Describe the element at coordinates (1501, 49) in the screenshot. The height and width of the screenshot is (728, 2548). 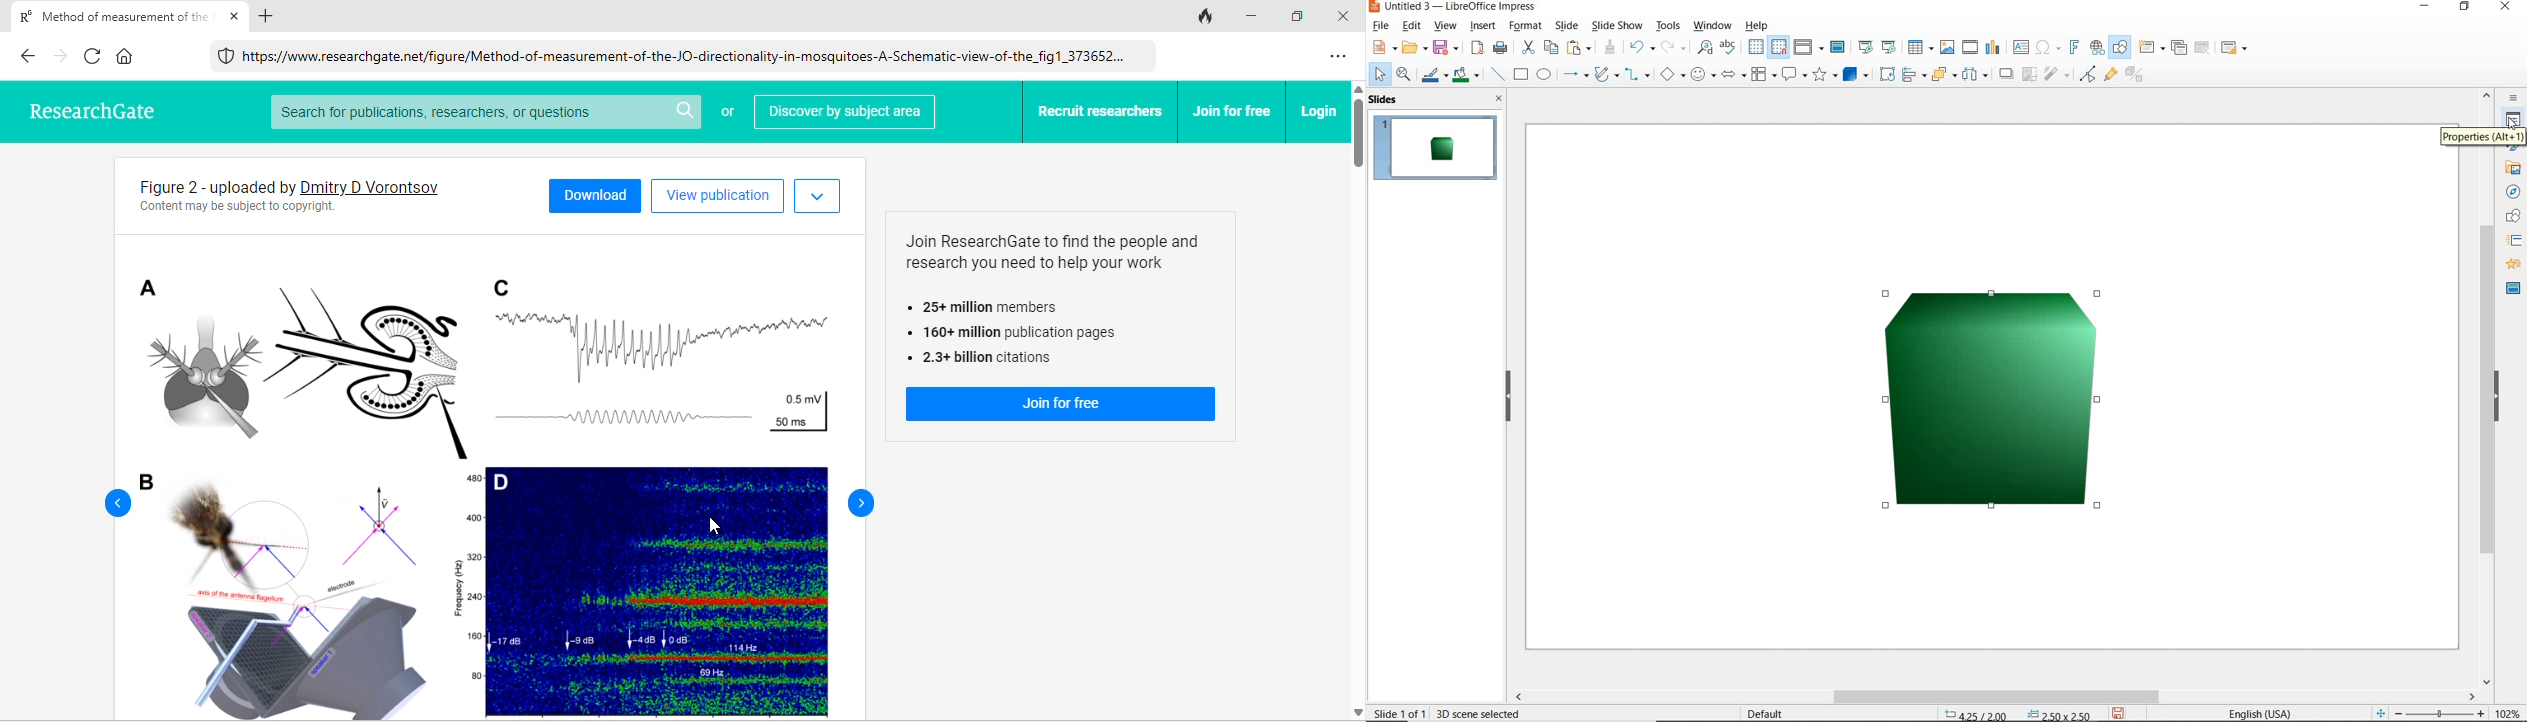
I see `print` at that location.